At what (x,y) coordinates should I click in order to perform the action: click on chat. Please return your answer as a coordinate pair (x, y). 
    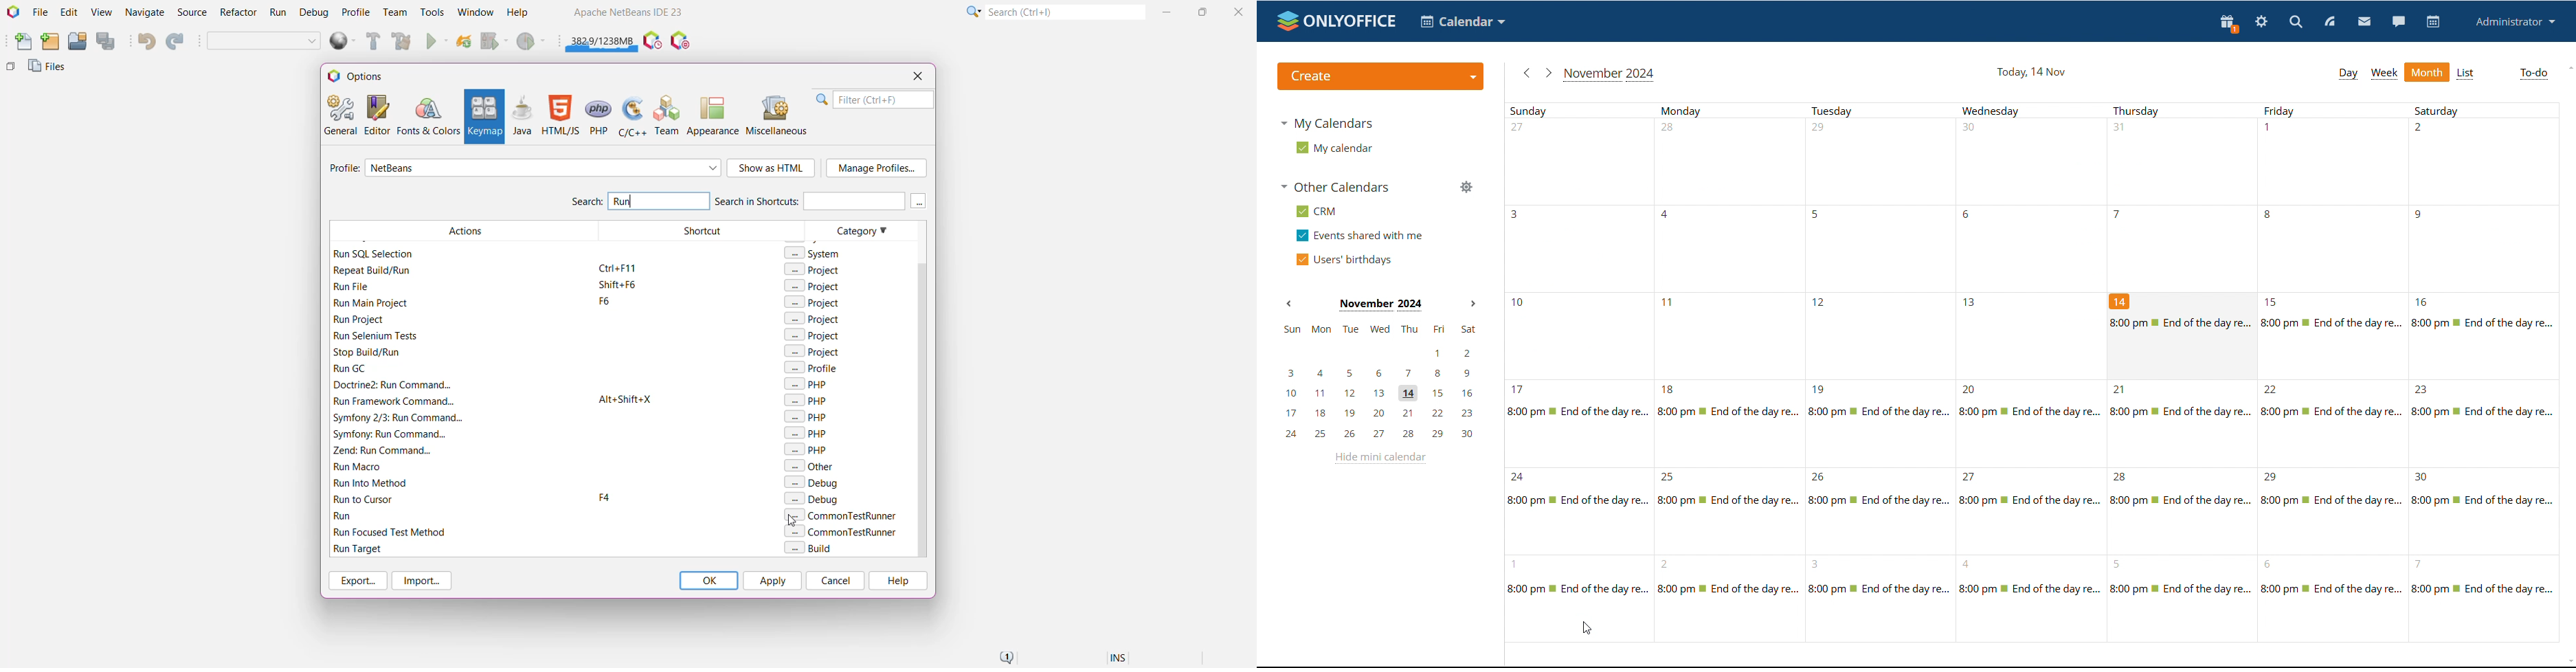
    Looking at the image, I should click on (2399, 22).